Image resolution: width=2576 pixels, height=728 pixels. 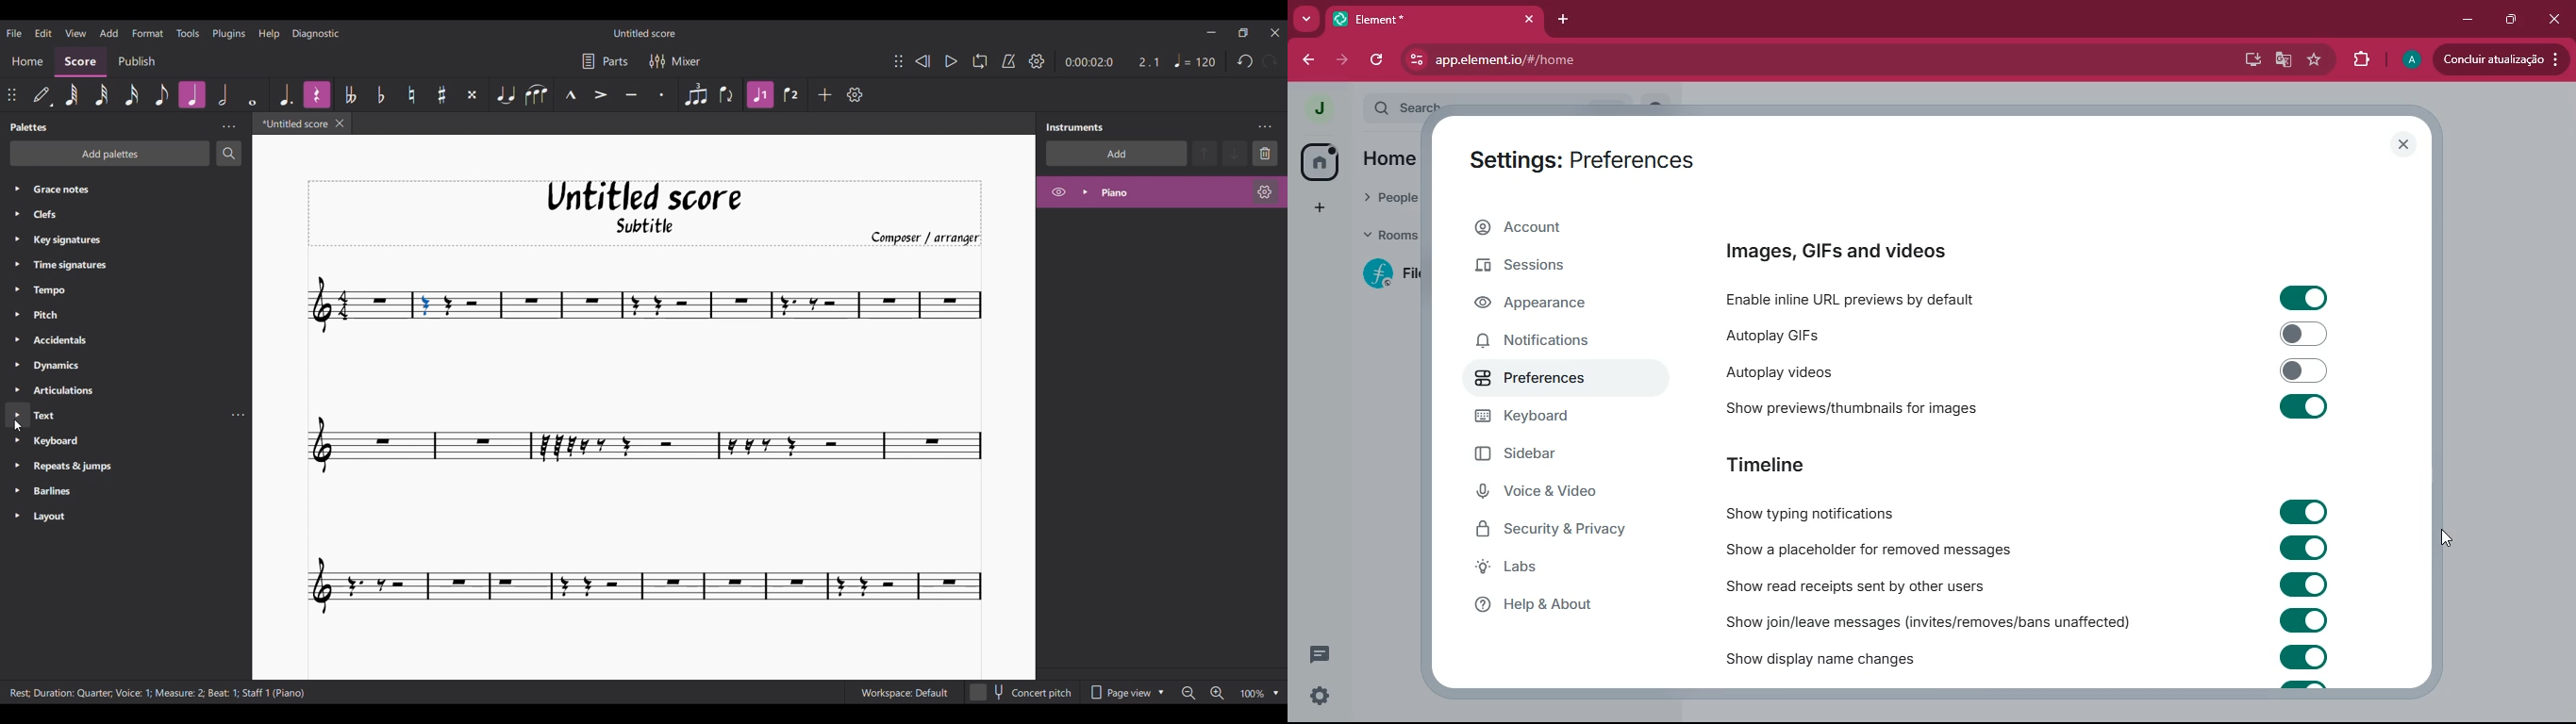 I want to click on Rewind, so click(x=922, y=60).